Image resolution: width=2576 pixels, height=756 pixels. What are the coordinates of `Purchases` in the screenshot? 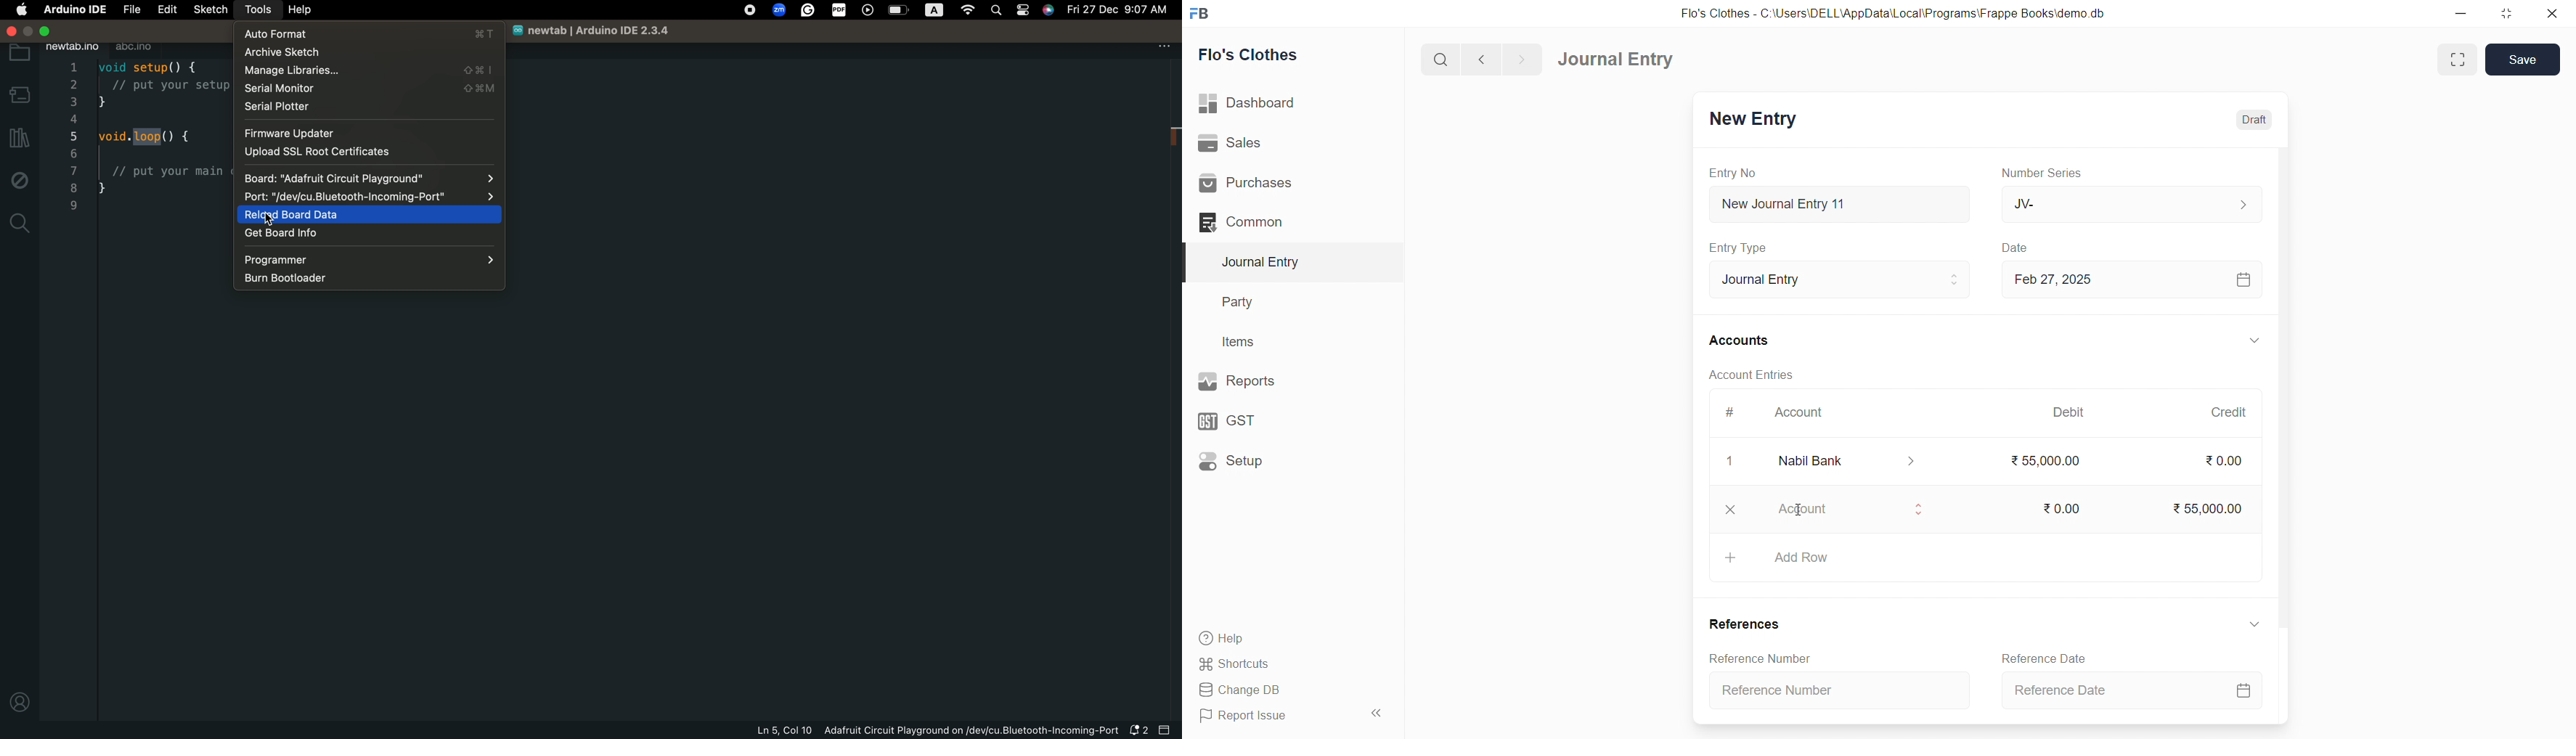 It's located at (1270, 184).